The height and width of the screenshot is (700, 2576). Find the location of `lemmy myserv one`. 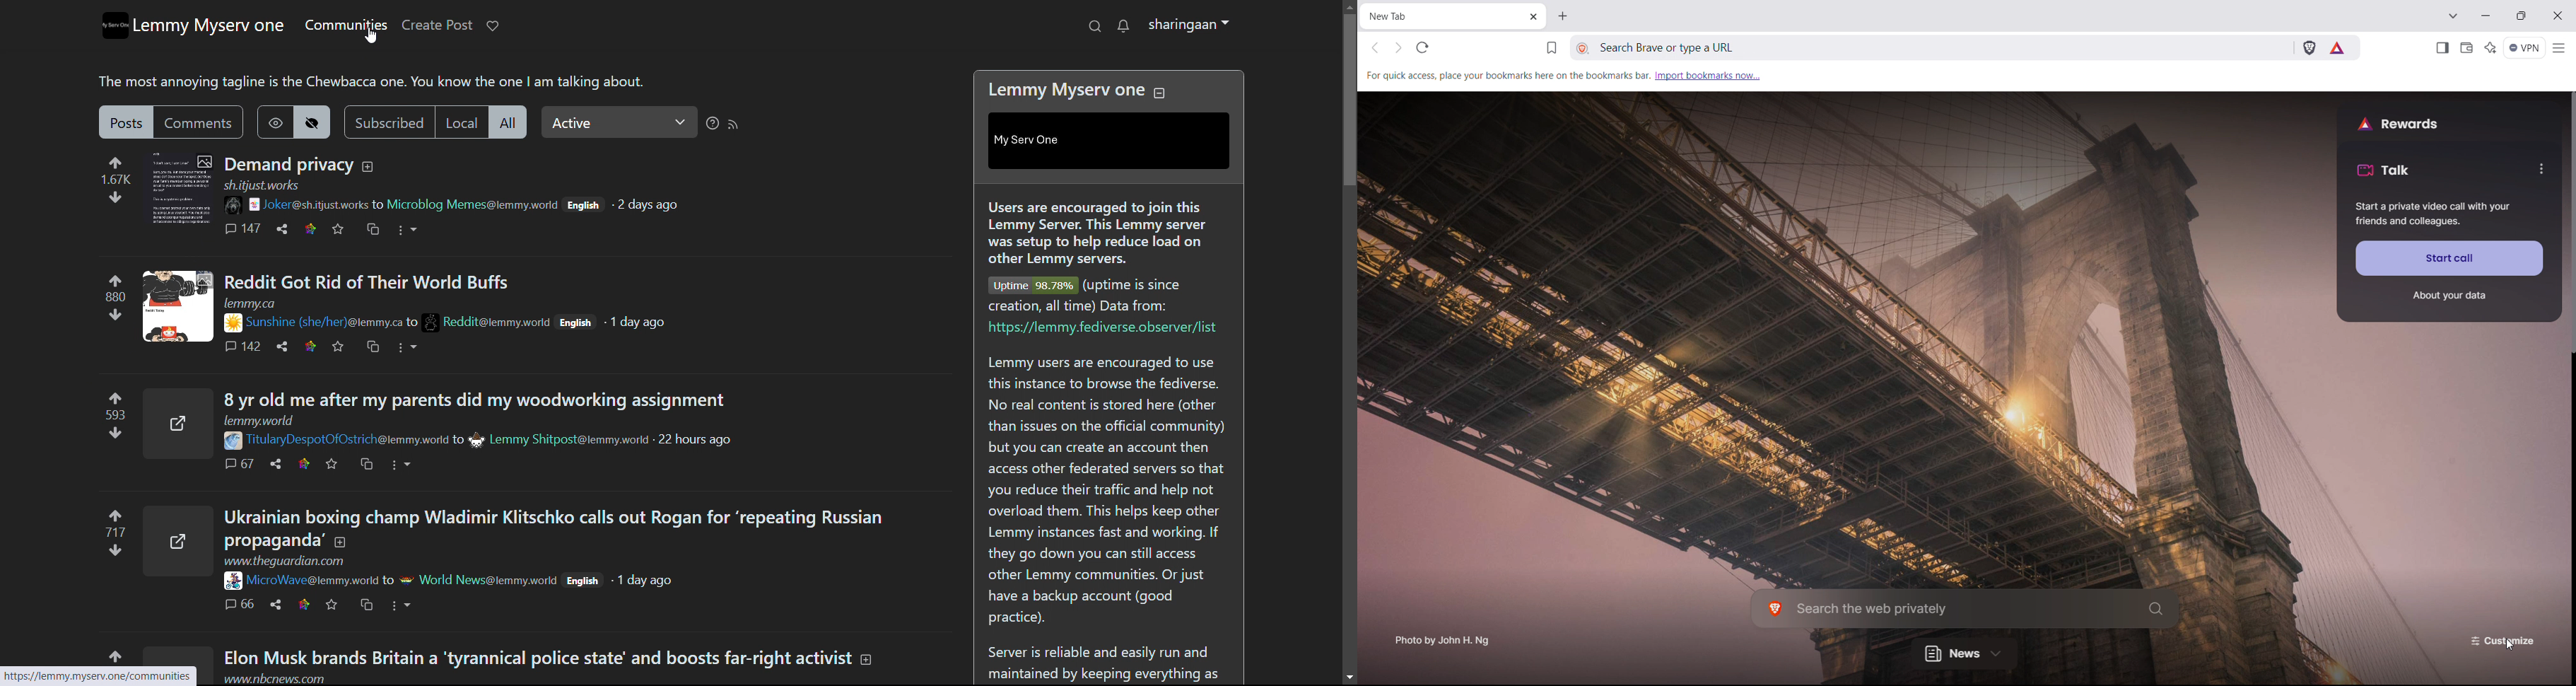

lemmy myserv one is located at coordinates (209, 26).